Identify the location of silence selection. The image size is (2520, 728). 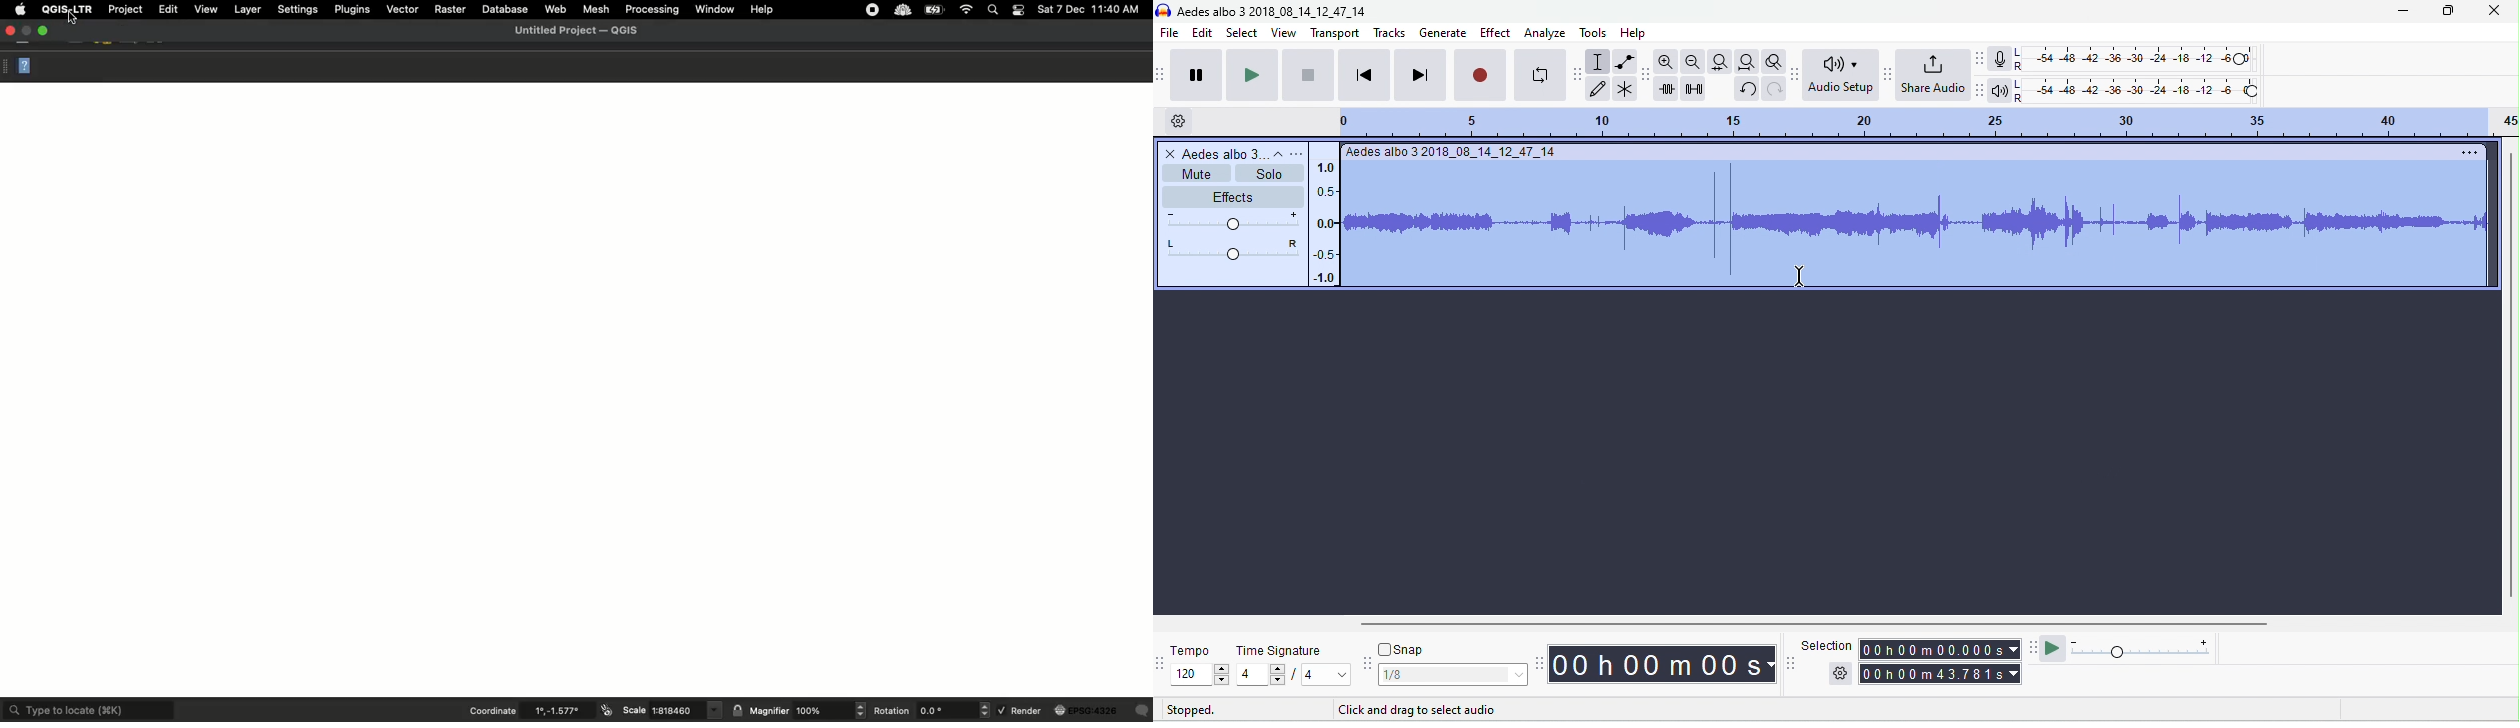
(1694, 88).